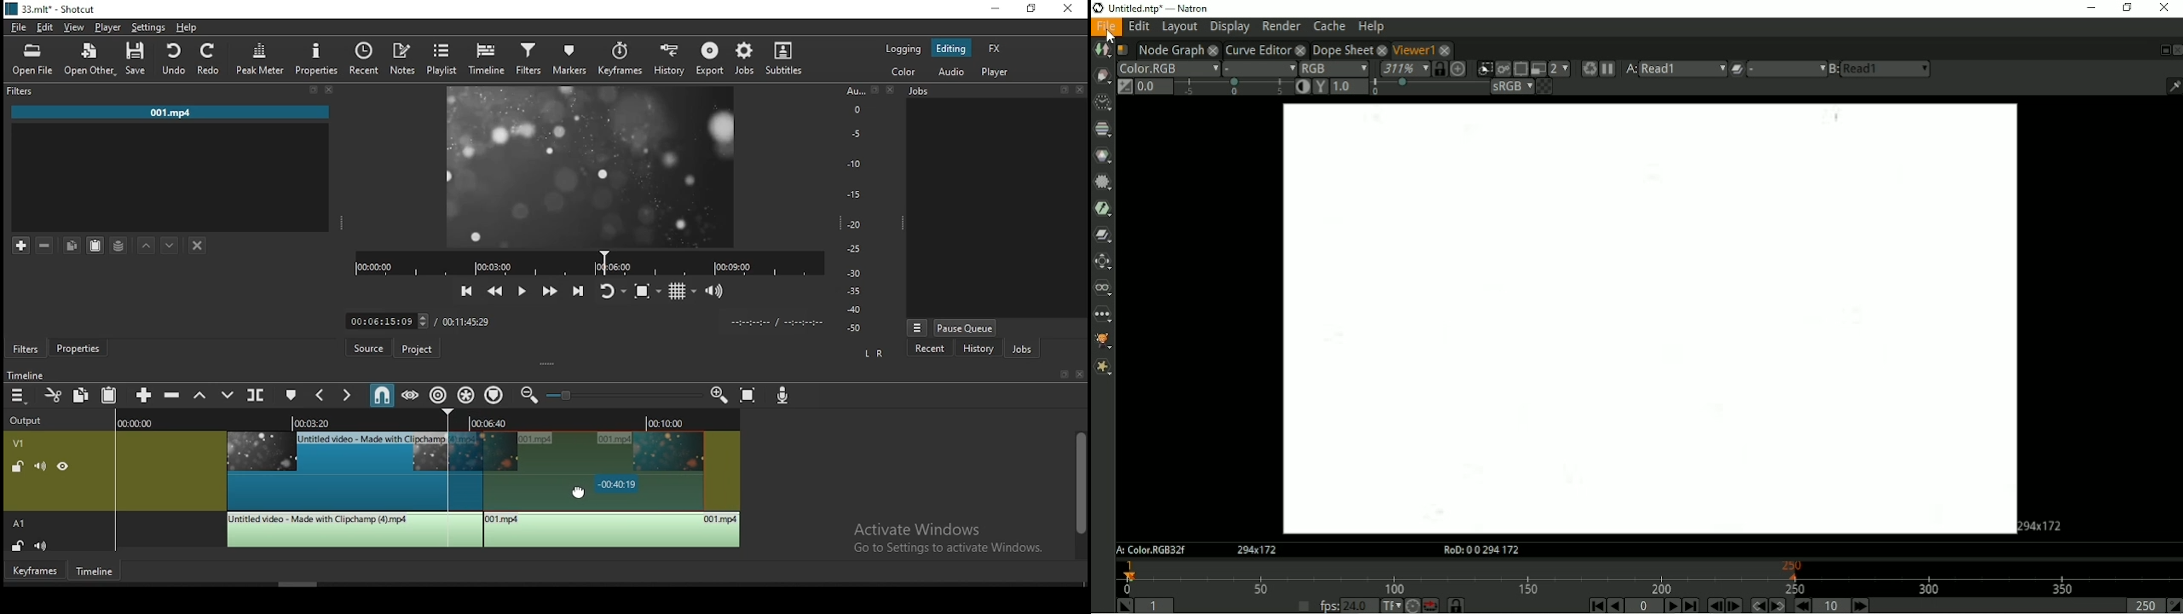  Describe the element at coordinates (593, 165) in the screenshot. I see `video preview` at that location.